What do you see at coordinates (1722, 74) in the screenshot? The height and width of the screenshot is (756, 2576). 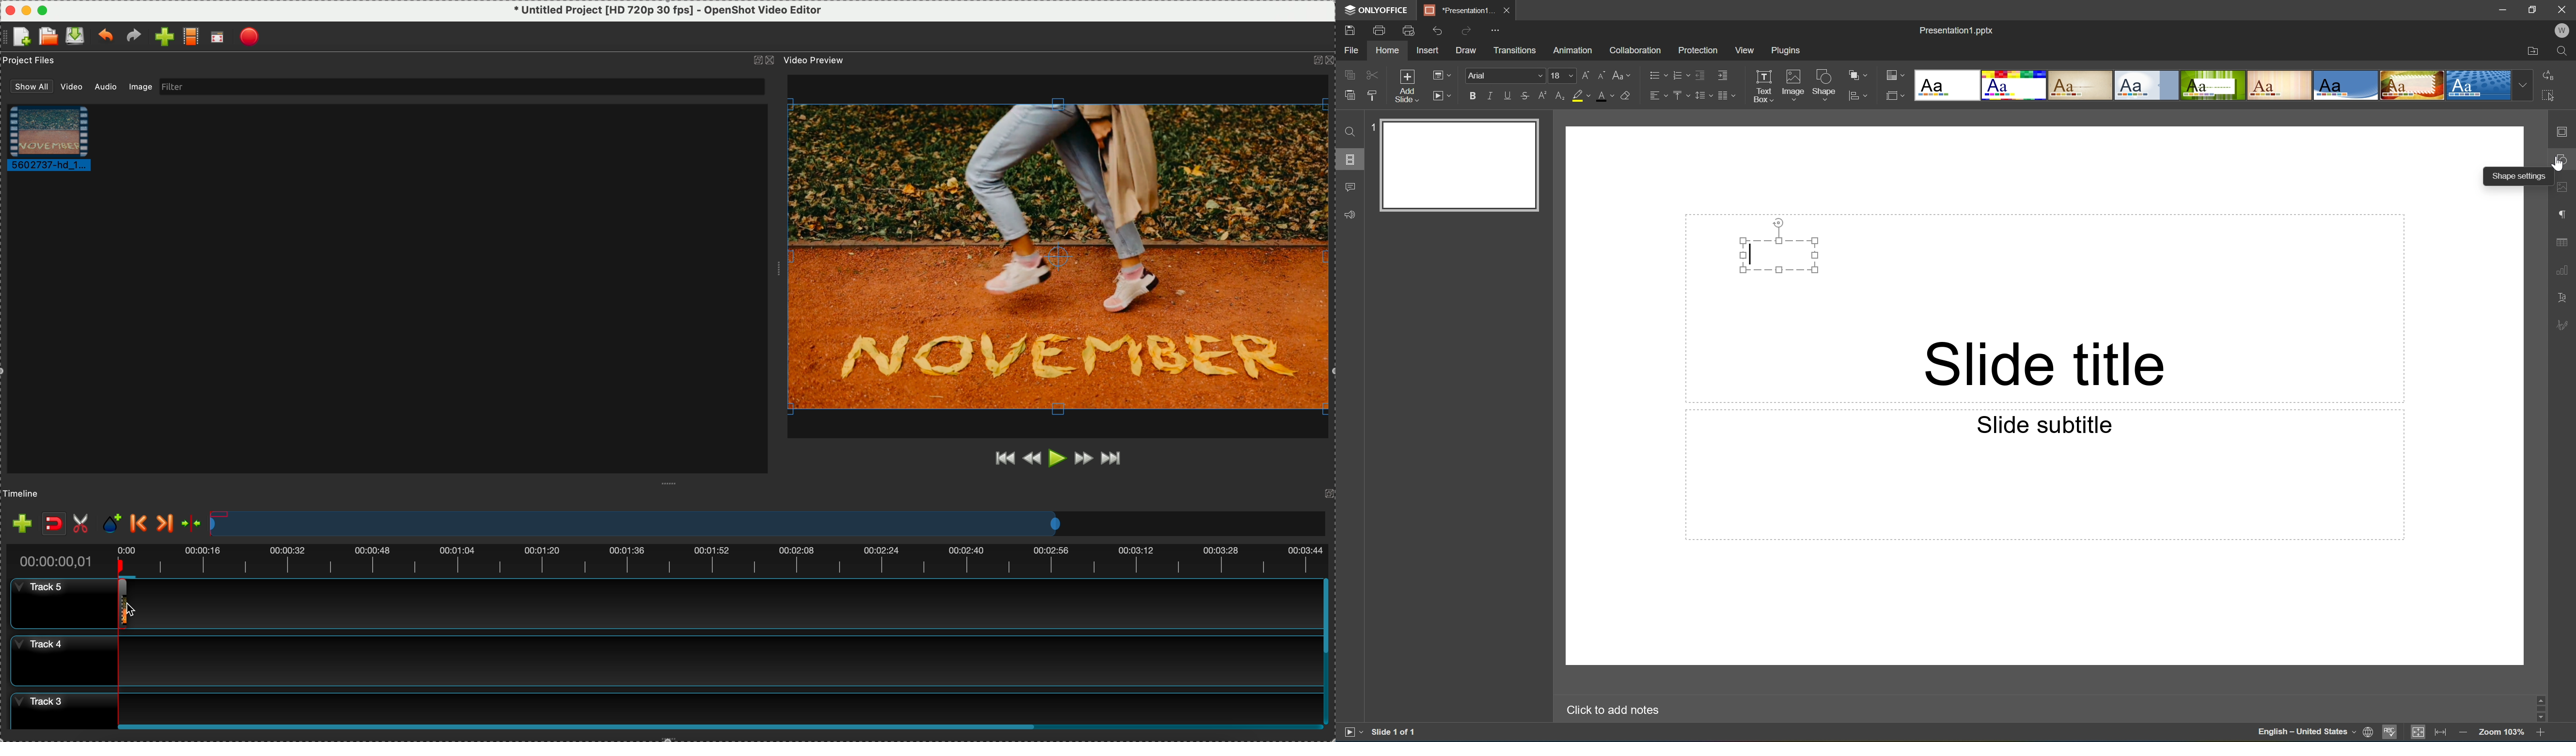 I see `Increase indent` at bounding box center [1722, 74].